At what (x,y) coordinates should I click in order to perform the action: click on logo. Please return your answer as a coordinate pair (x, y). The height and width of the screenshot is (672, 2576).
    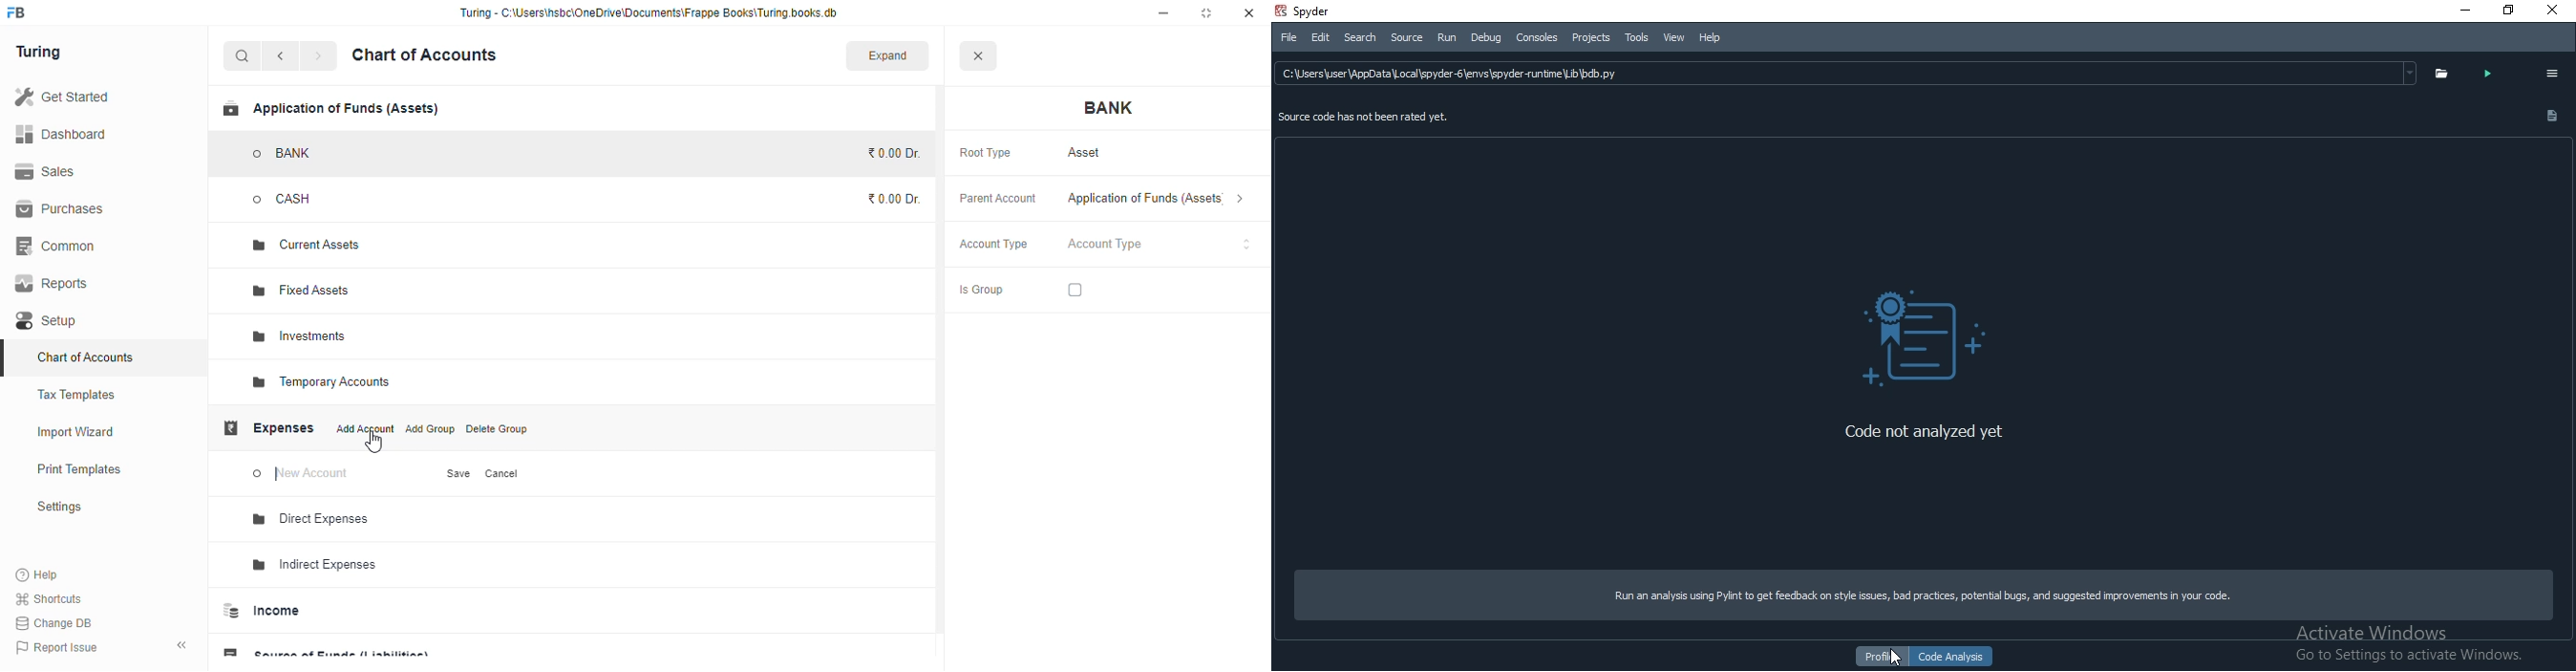
    Looking at the image, I should click on (17, 12).